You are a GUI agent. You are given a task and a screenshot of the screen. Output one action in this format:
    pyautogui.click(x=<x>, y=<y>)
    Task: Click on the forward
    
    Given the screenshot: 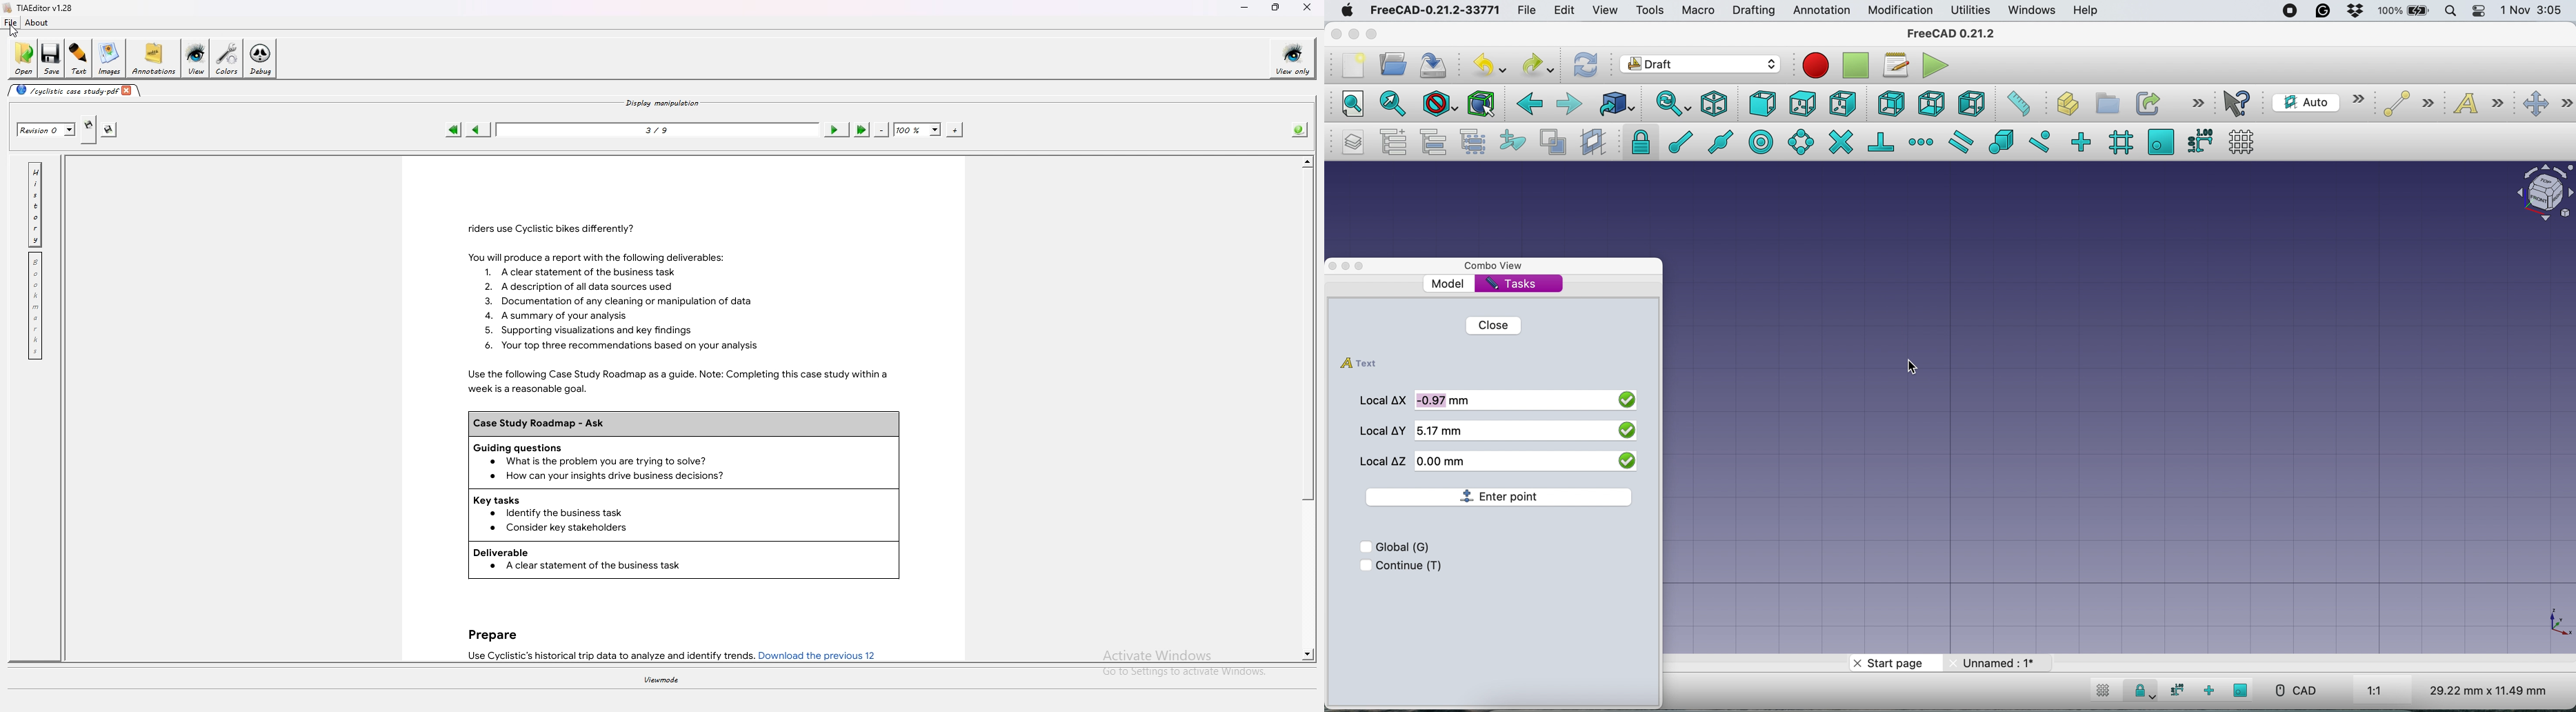 What is the action you would take?
    pyautogui.click(x=1568, y=104)
    